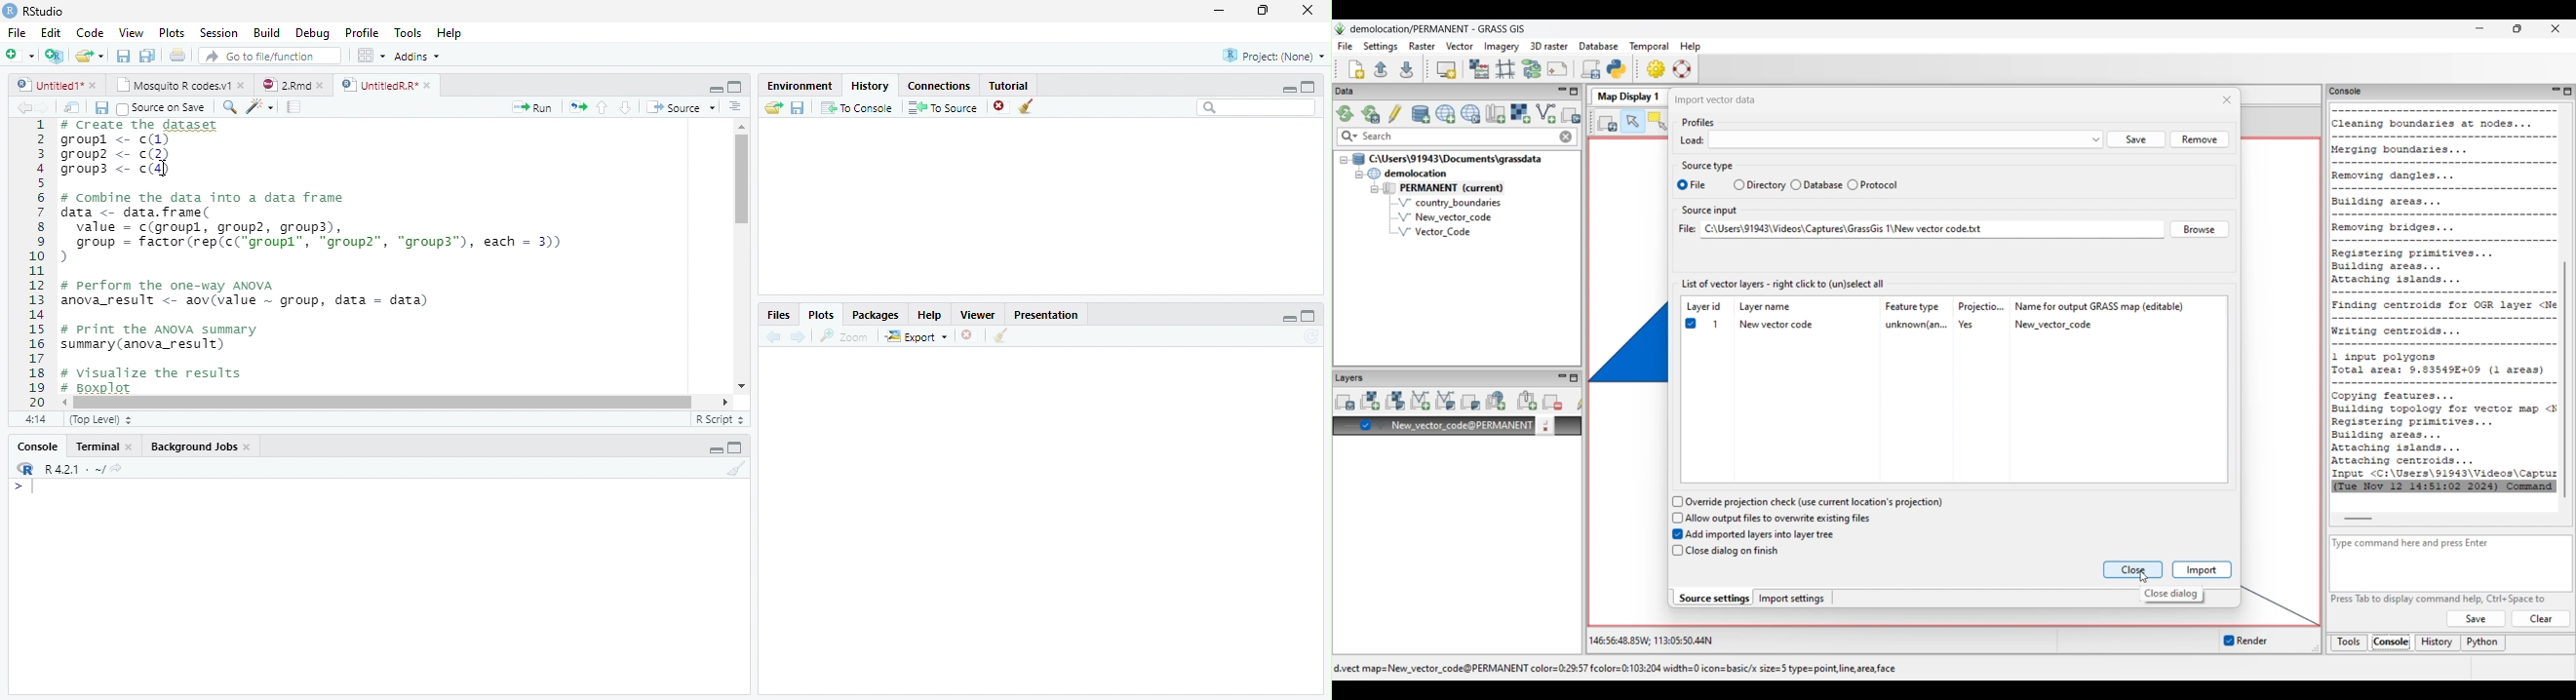 The height and width of the screenshot is (700, 2576). What do you see at coordinates (857, 107) in the screenshot?
I see `To Console` at bounding box center [857, 107].